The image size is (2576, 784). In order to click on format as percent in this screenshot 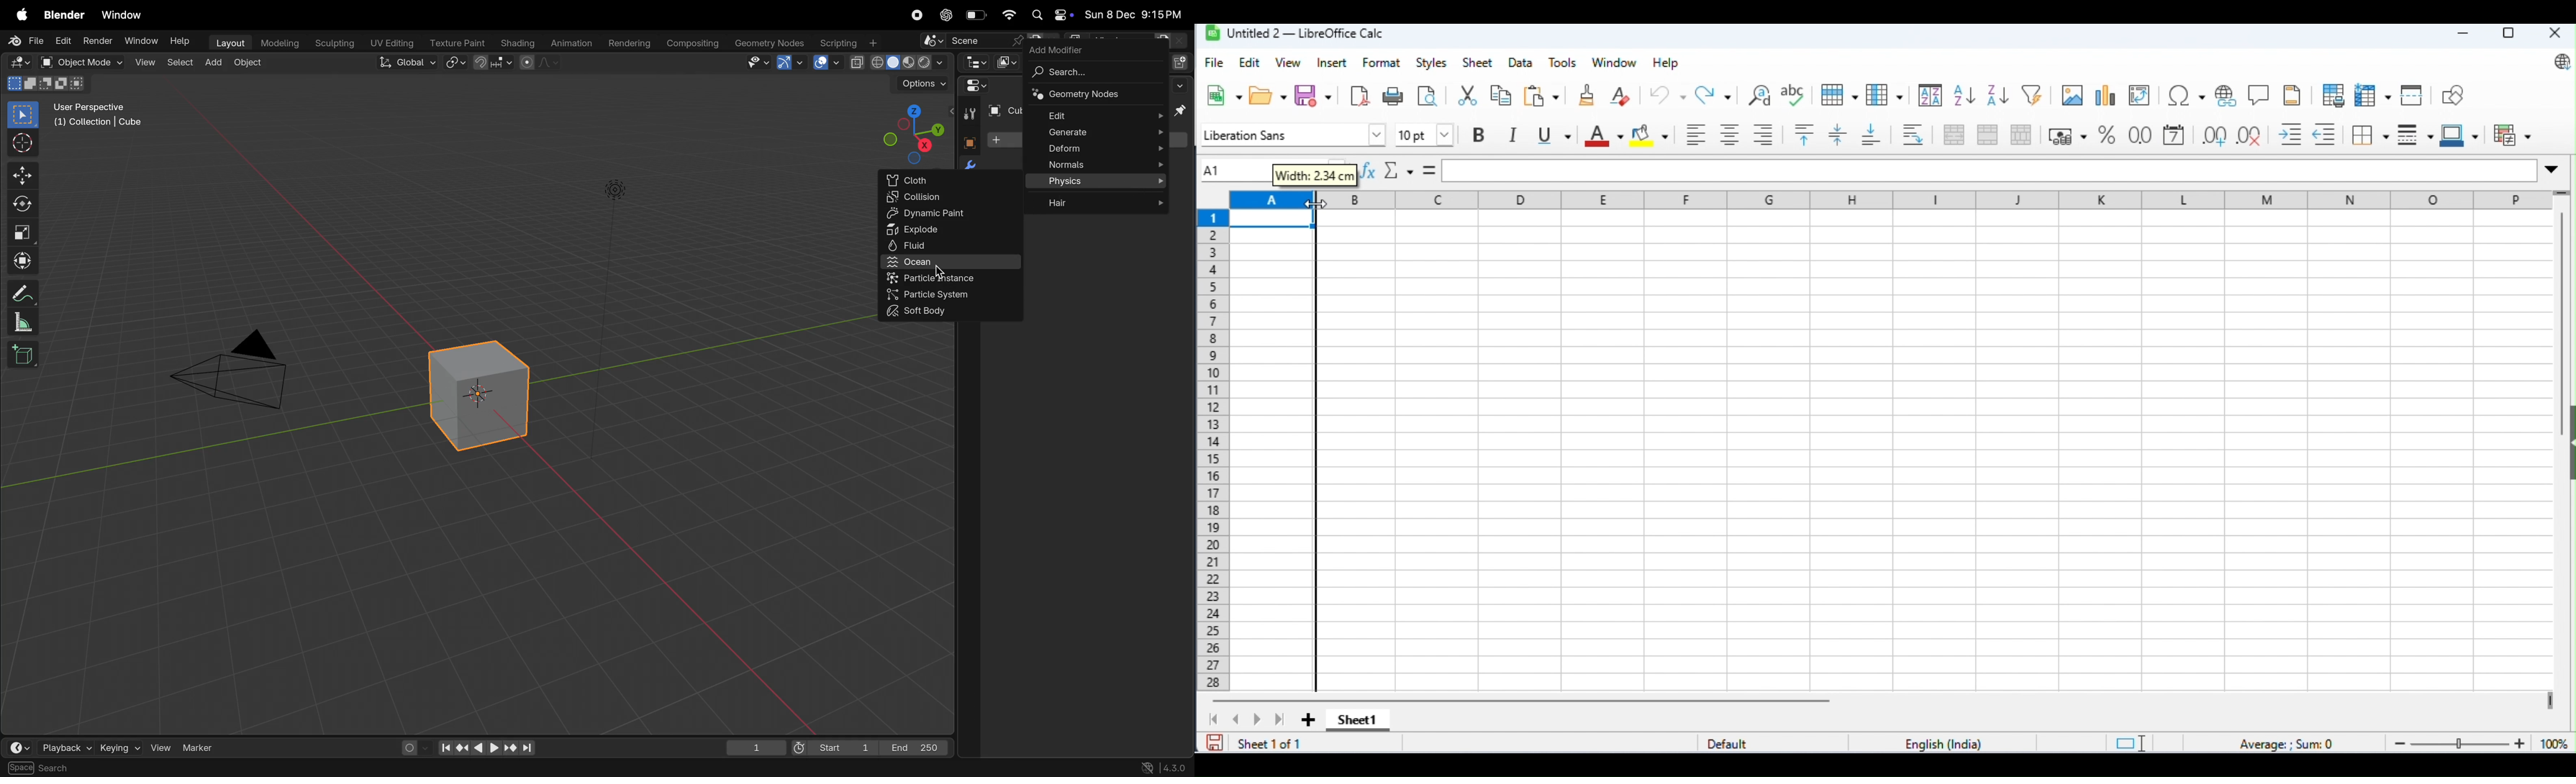, I will do `click(2106, 135)`.